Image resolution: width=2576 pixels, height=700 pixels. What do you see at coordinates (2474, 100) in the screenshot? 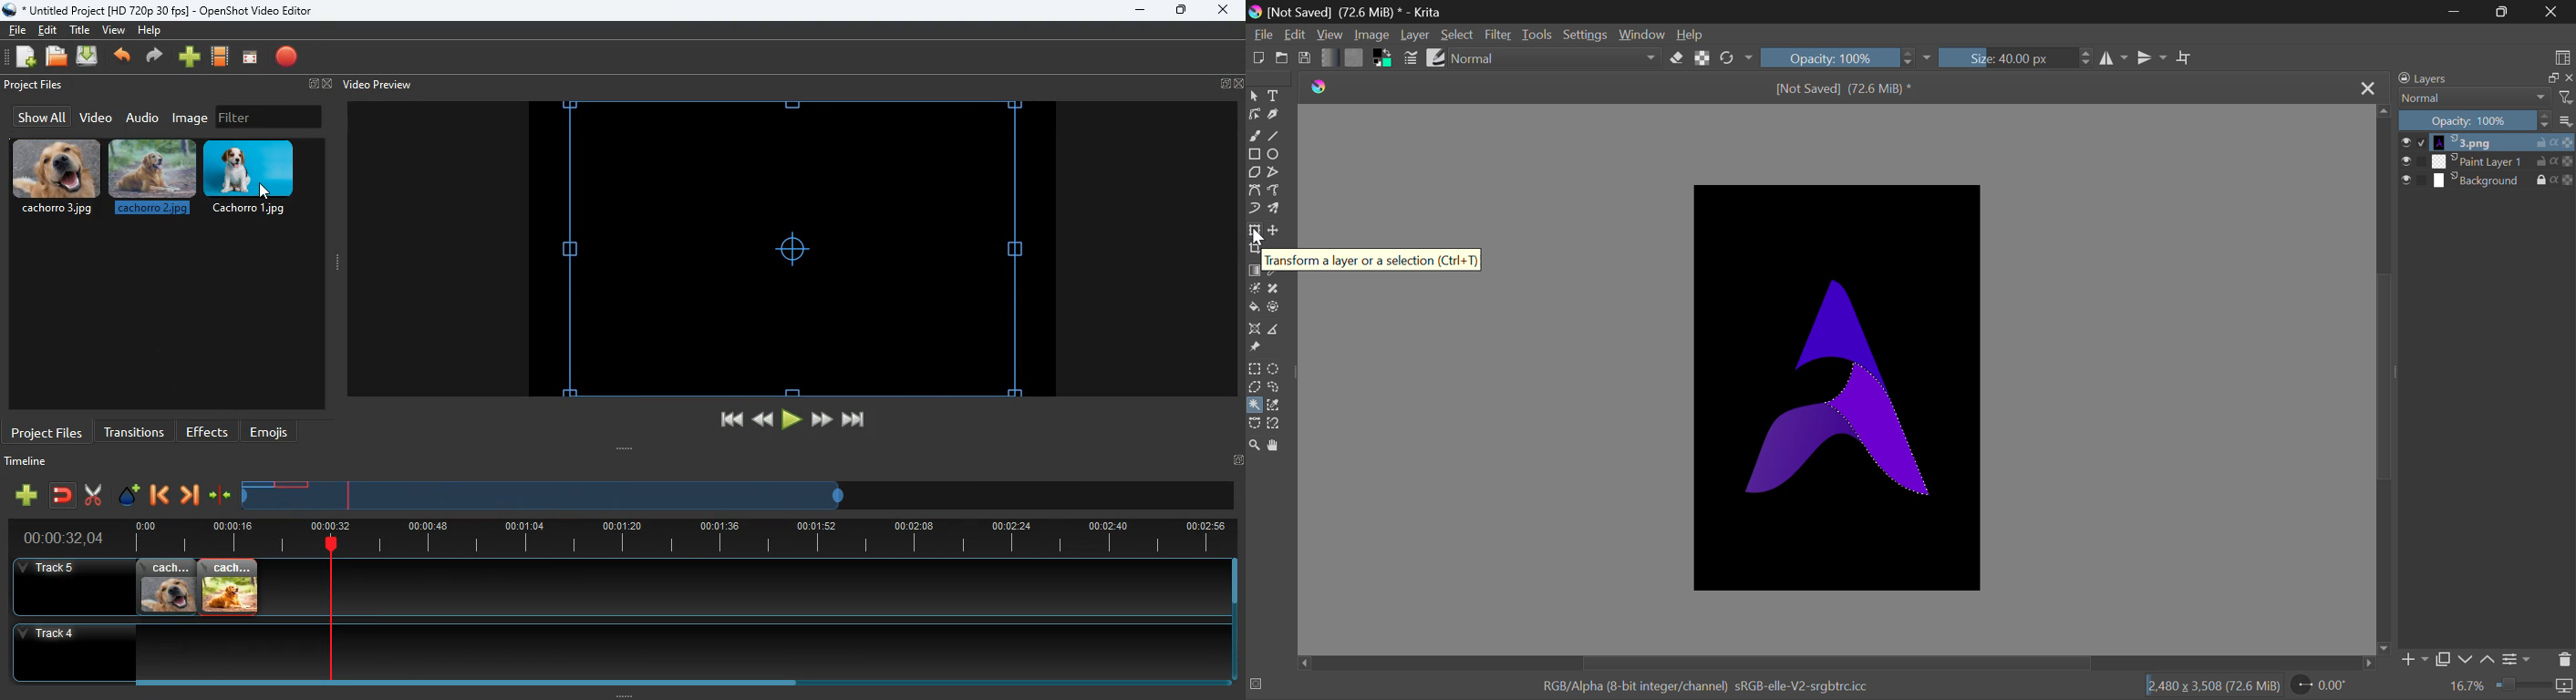
I see `Blending Modes` at bounding box center [2474, 100].